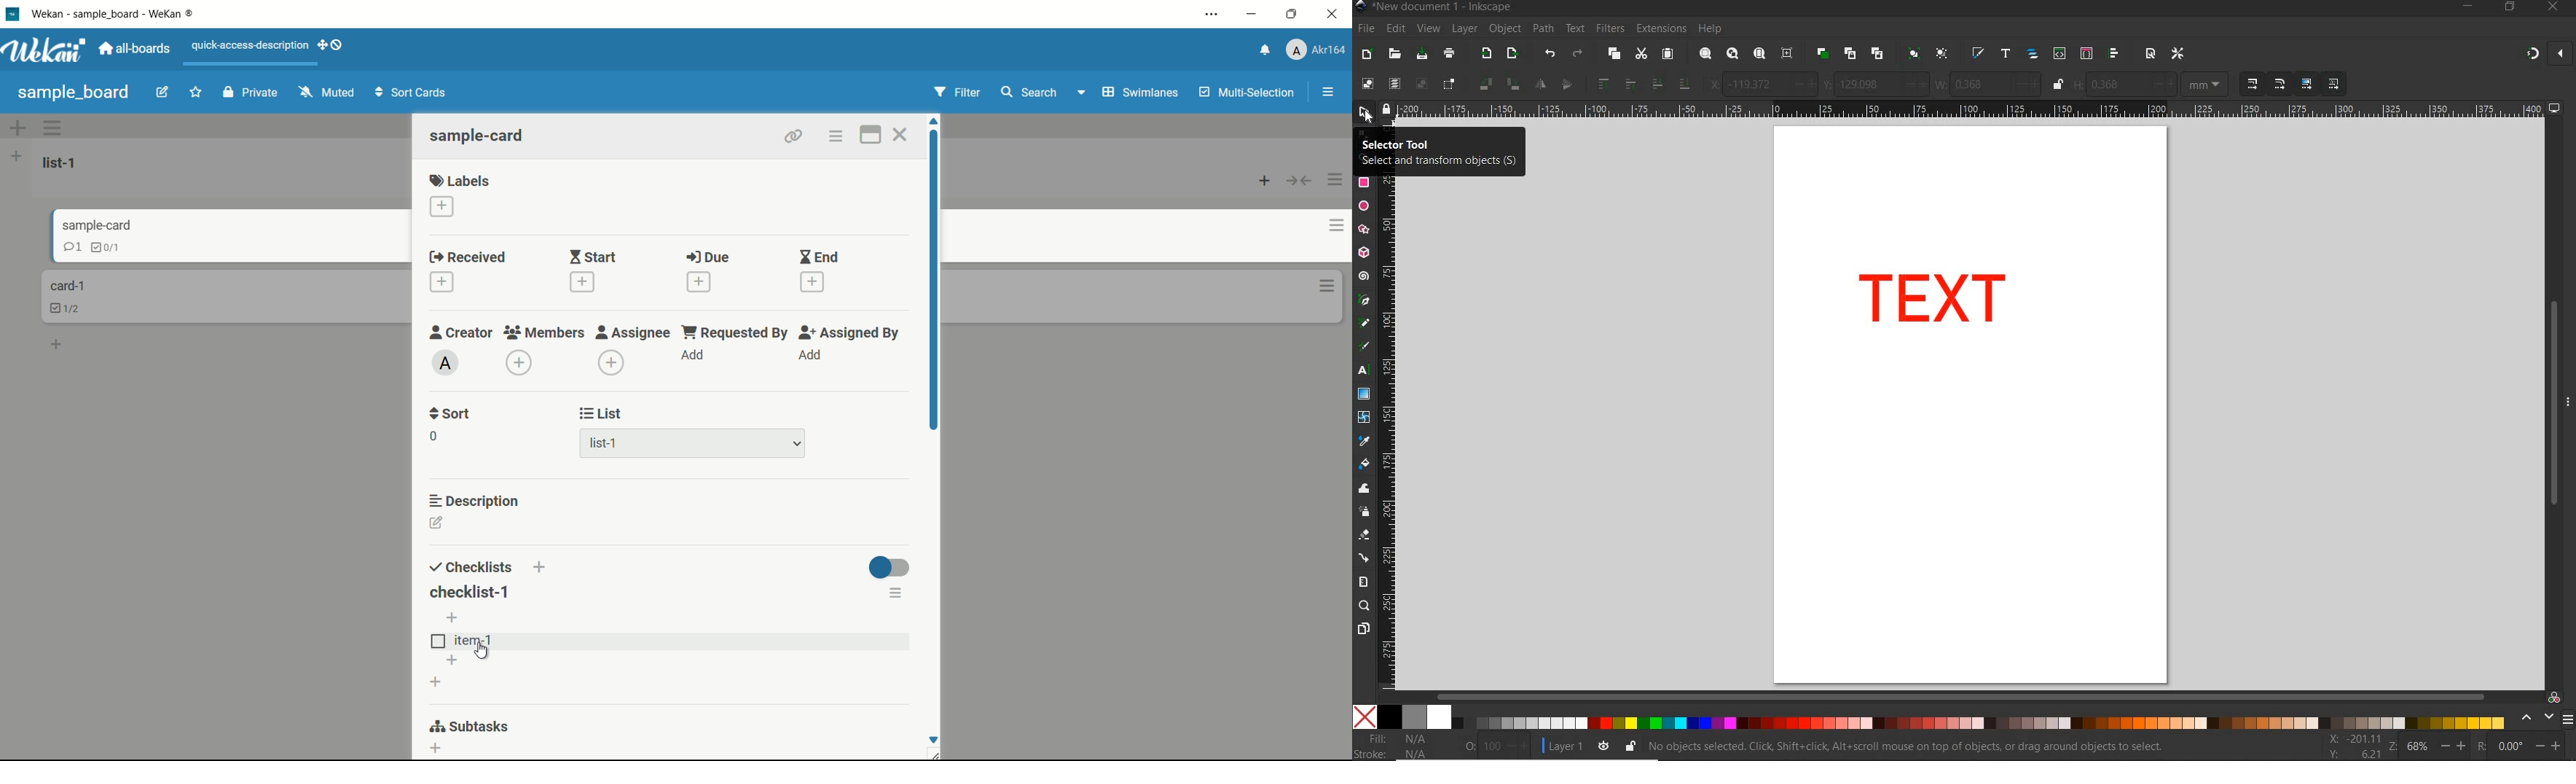 This screenshot has height=784, width=2576. I want to click on list actions, so click(1336, 180).